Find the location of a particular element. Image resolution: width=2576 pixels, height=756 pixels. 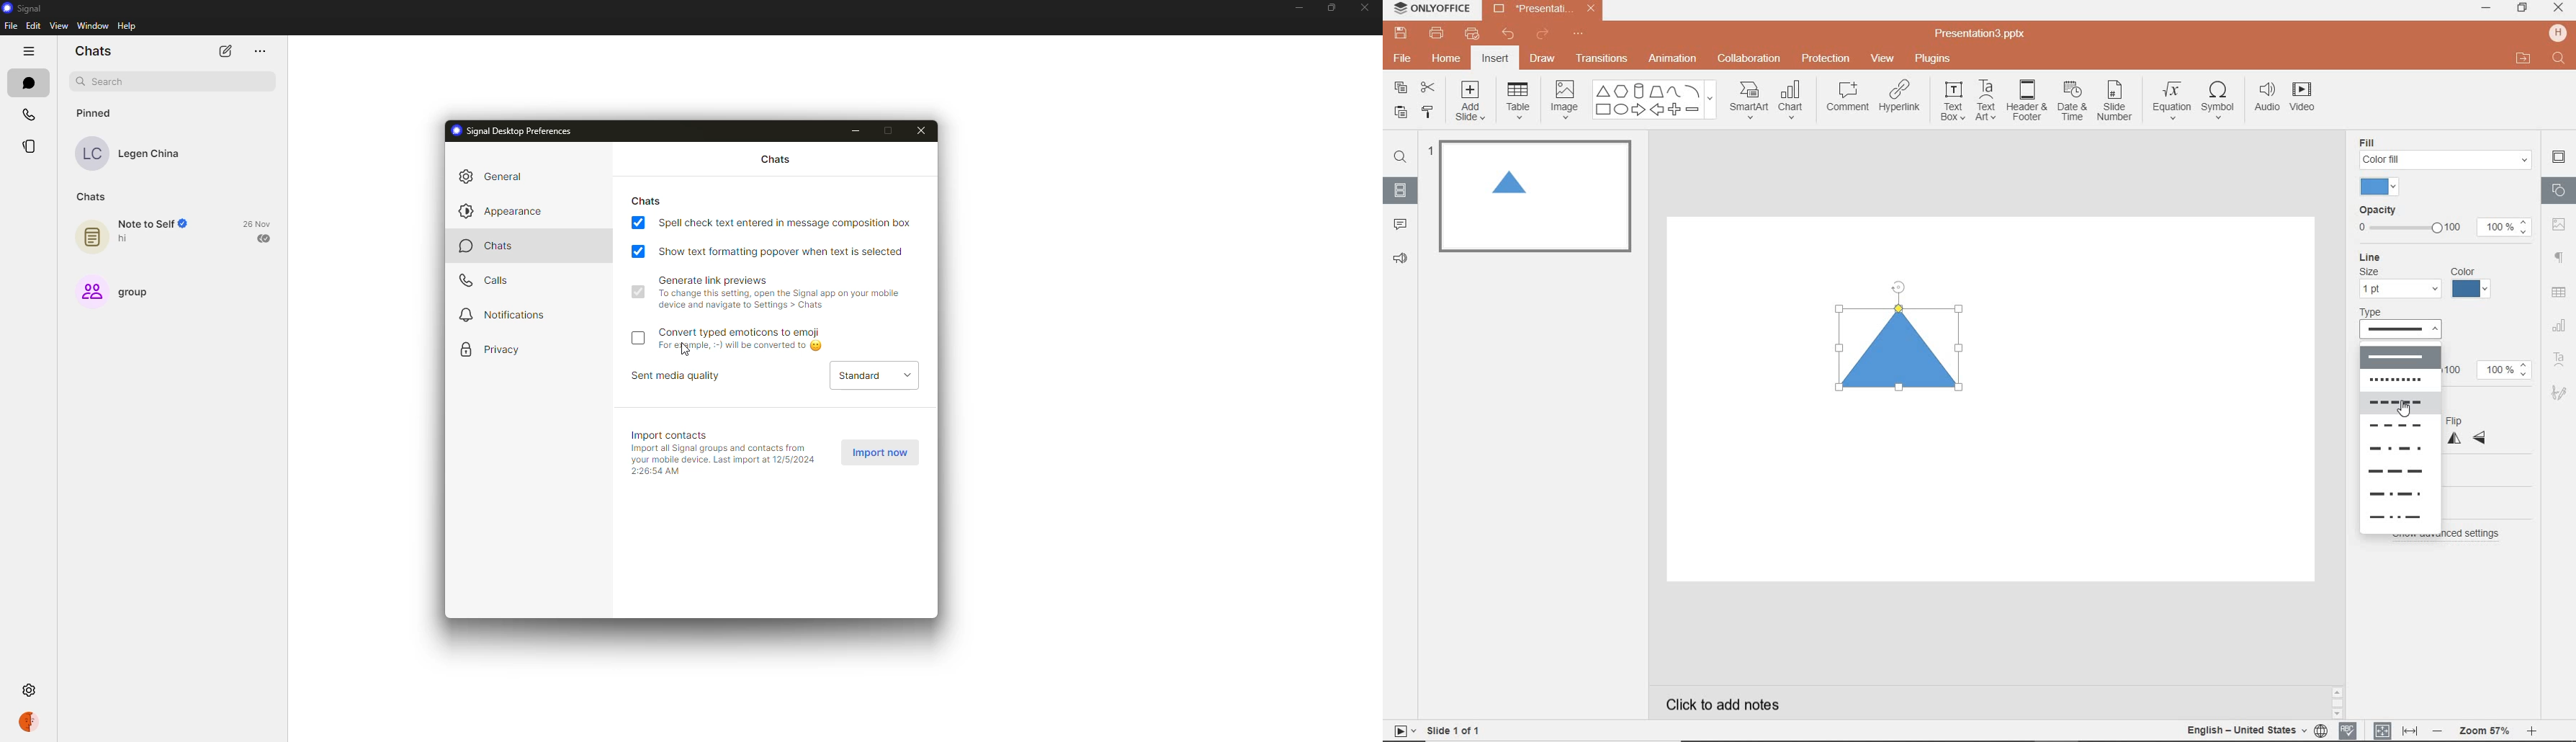

sent media quality is located at coordinates (681, 375).